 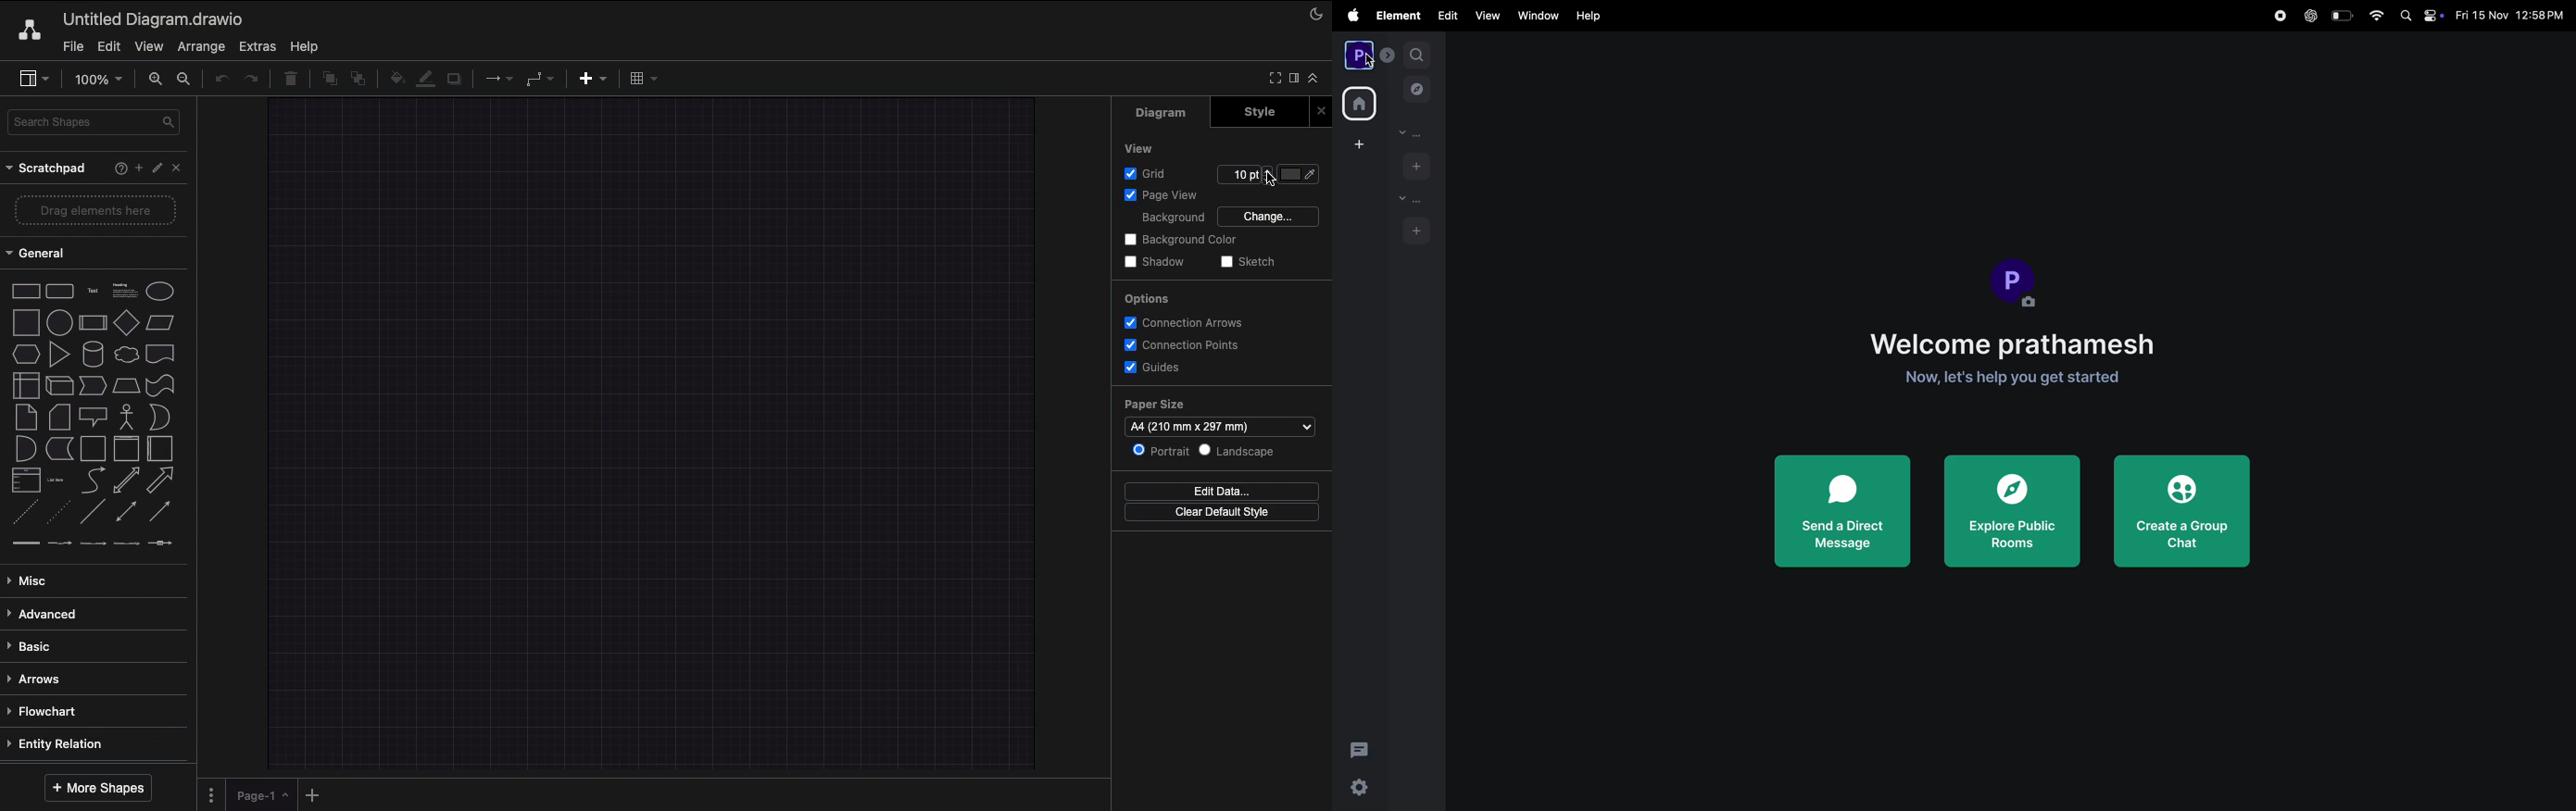 What do you see at coordinates (1226, 491) in the screenshot?
I see `Edit data` at bounding box center [1226, 491].